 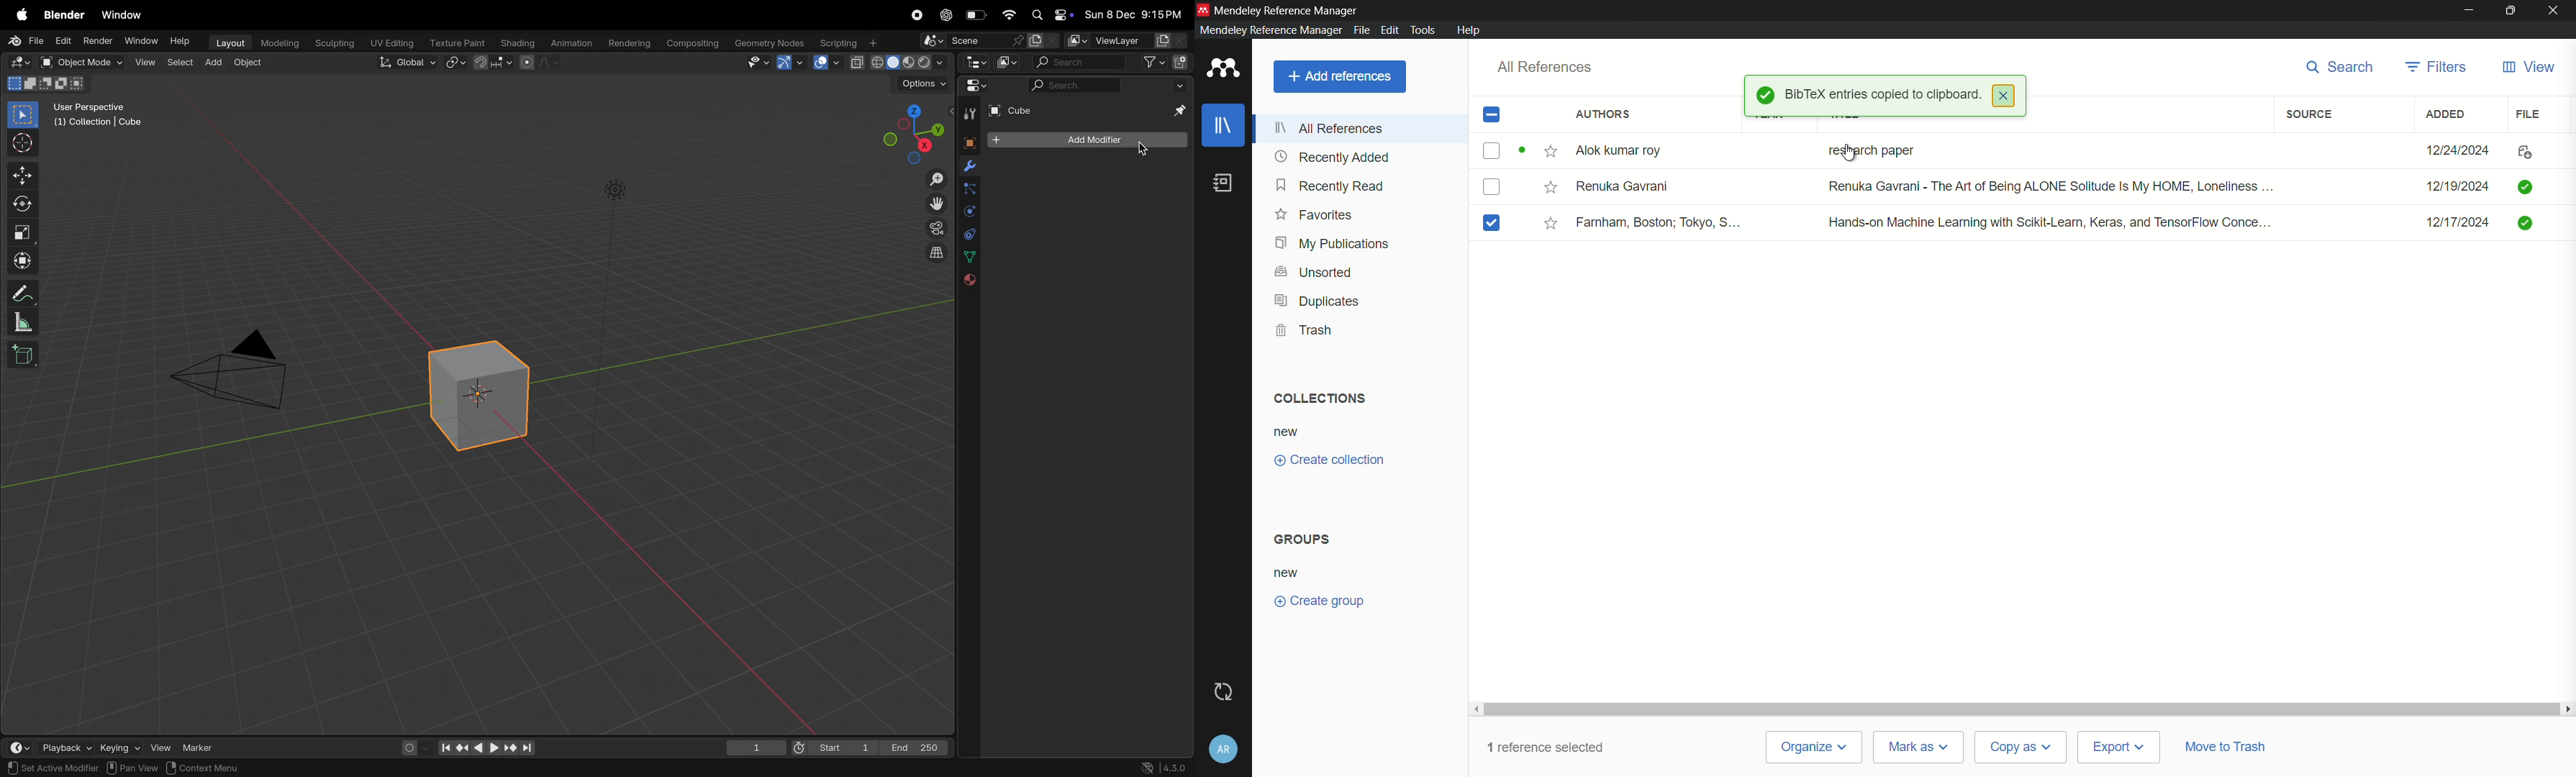 What do you see at coordinates (1320, 399) in the screenshot?
I see `collections` at bounding box center [1320, 399].